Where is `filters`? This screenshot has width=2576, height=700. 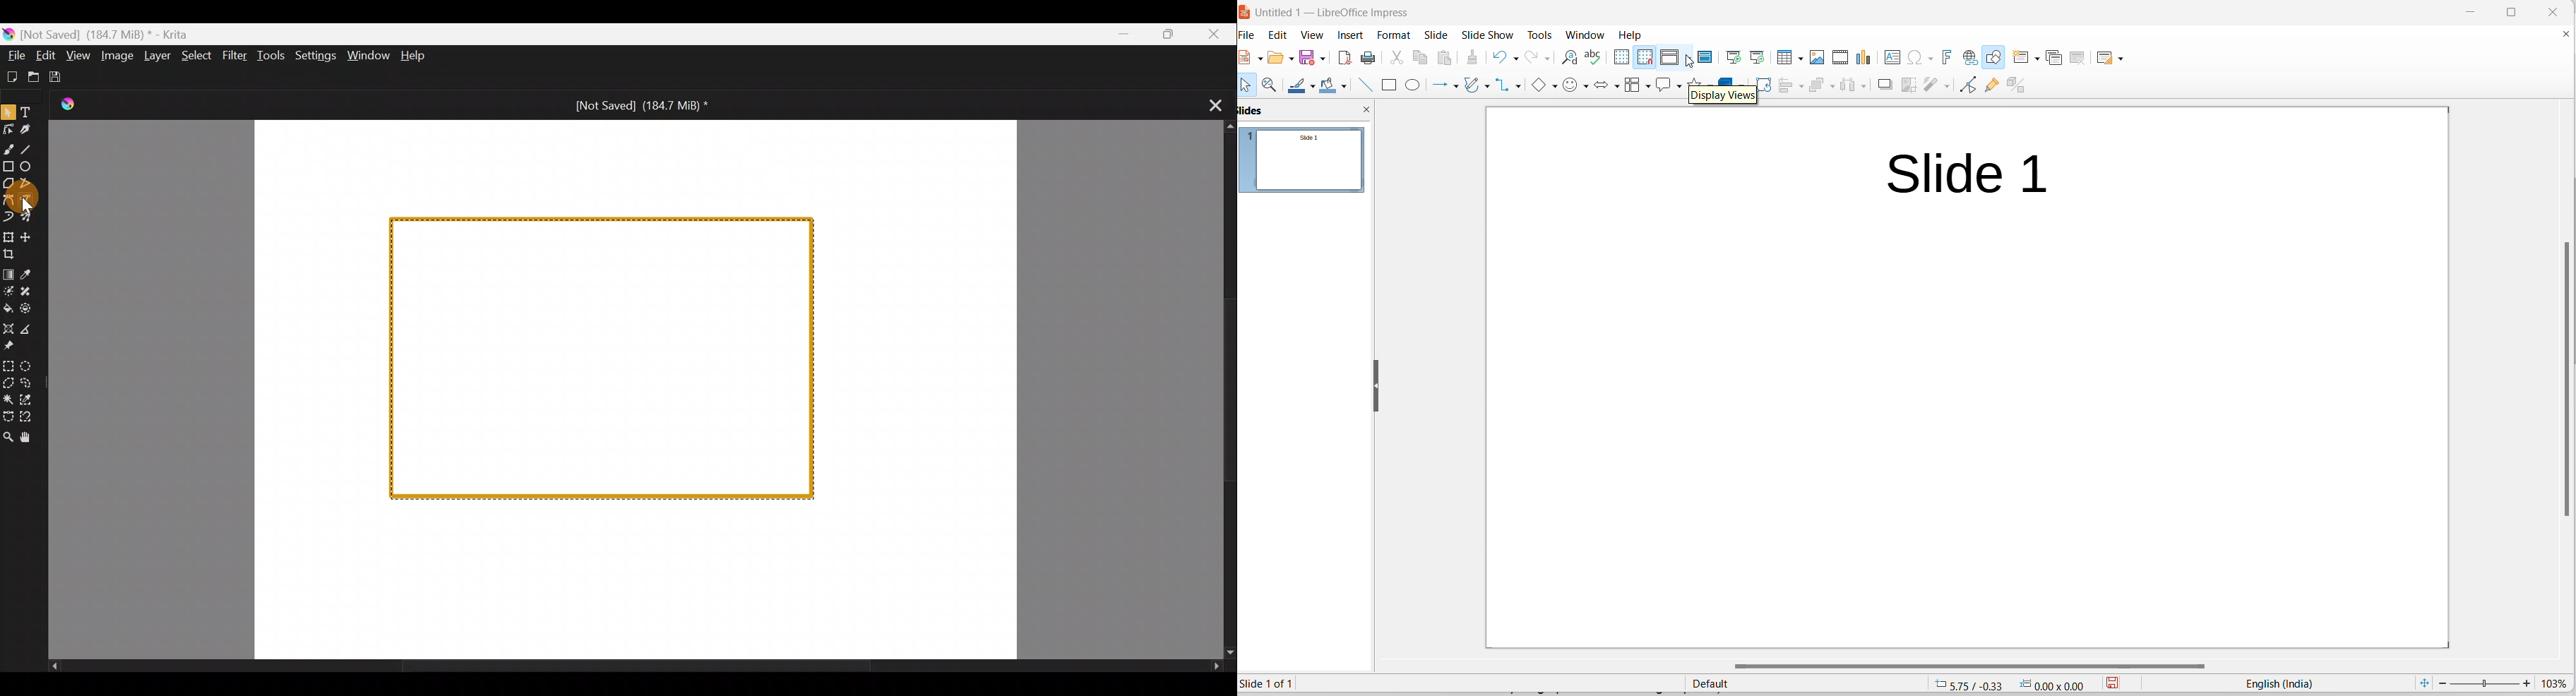 filters is located at coordinates (1928, 86).